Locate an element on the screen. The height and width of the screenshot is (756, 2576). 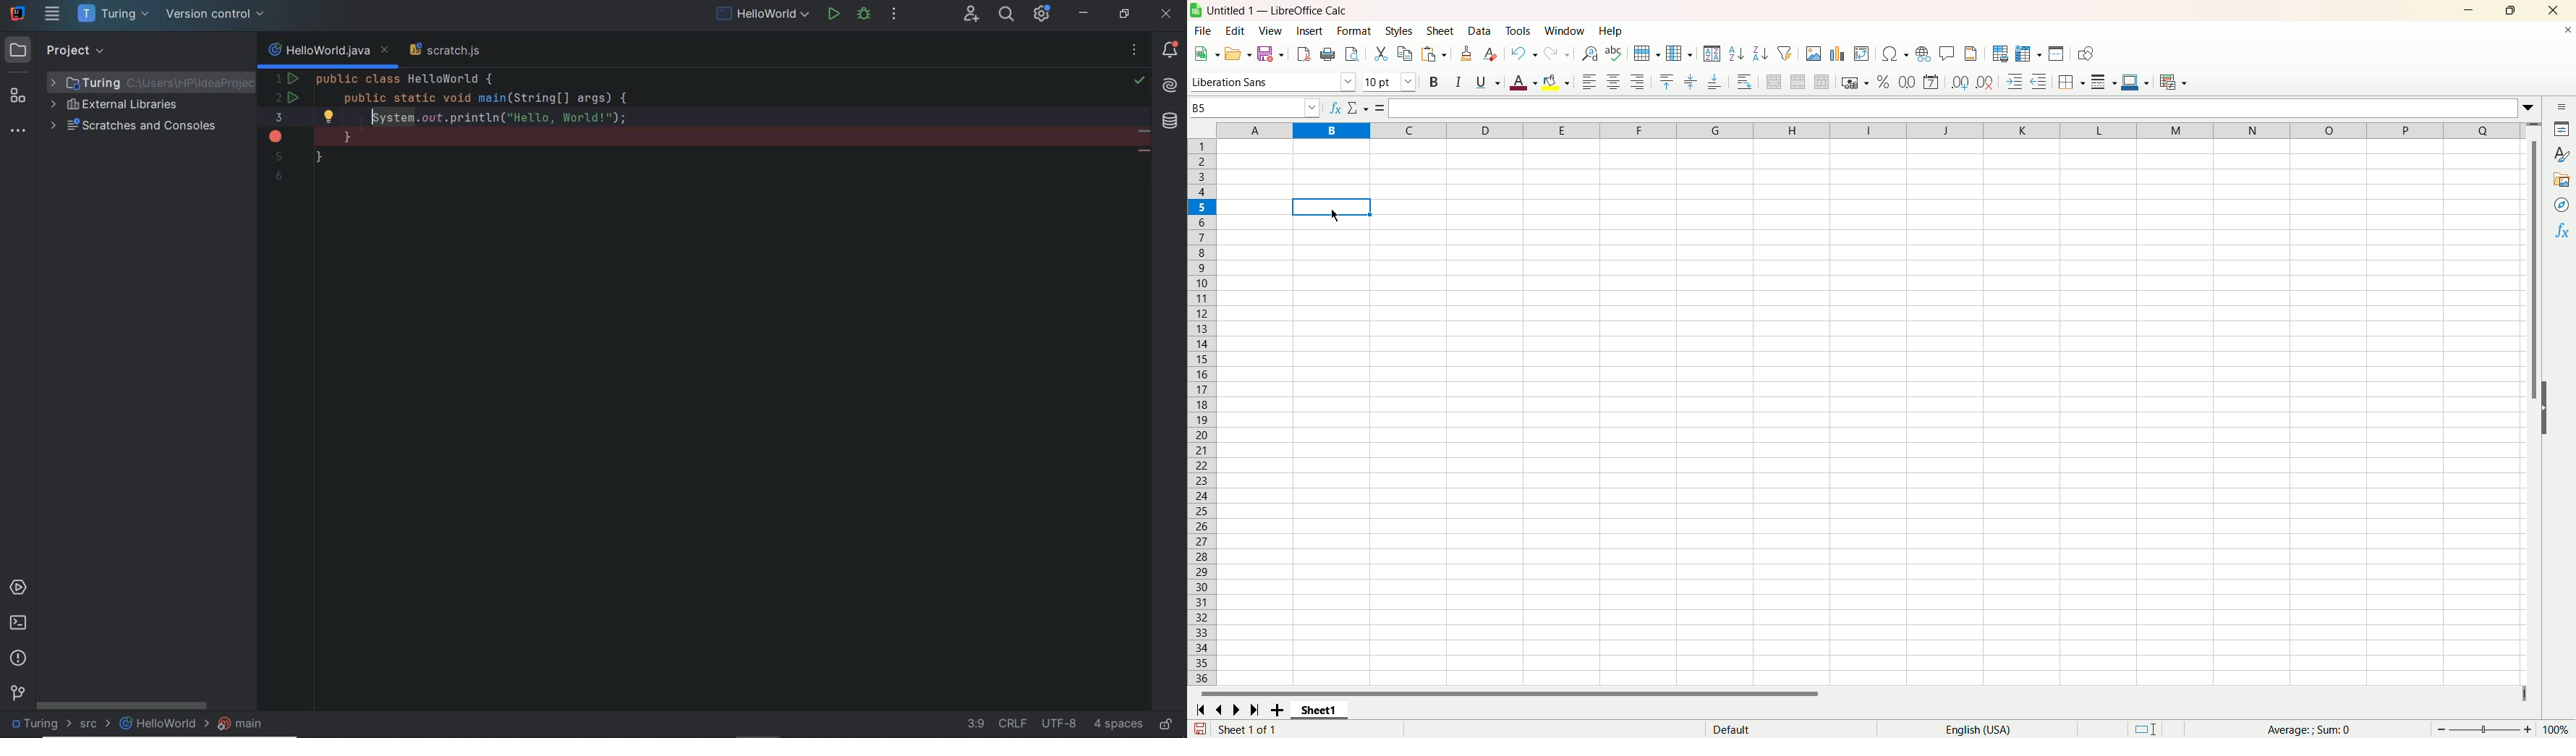
open is located at coordinates (1236, 54).